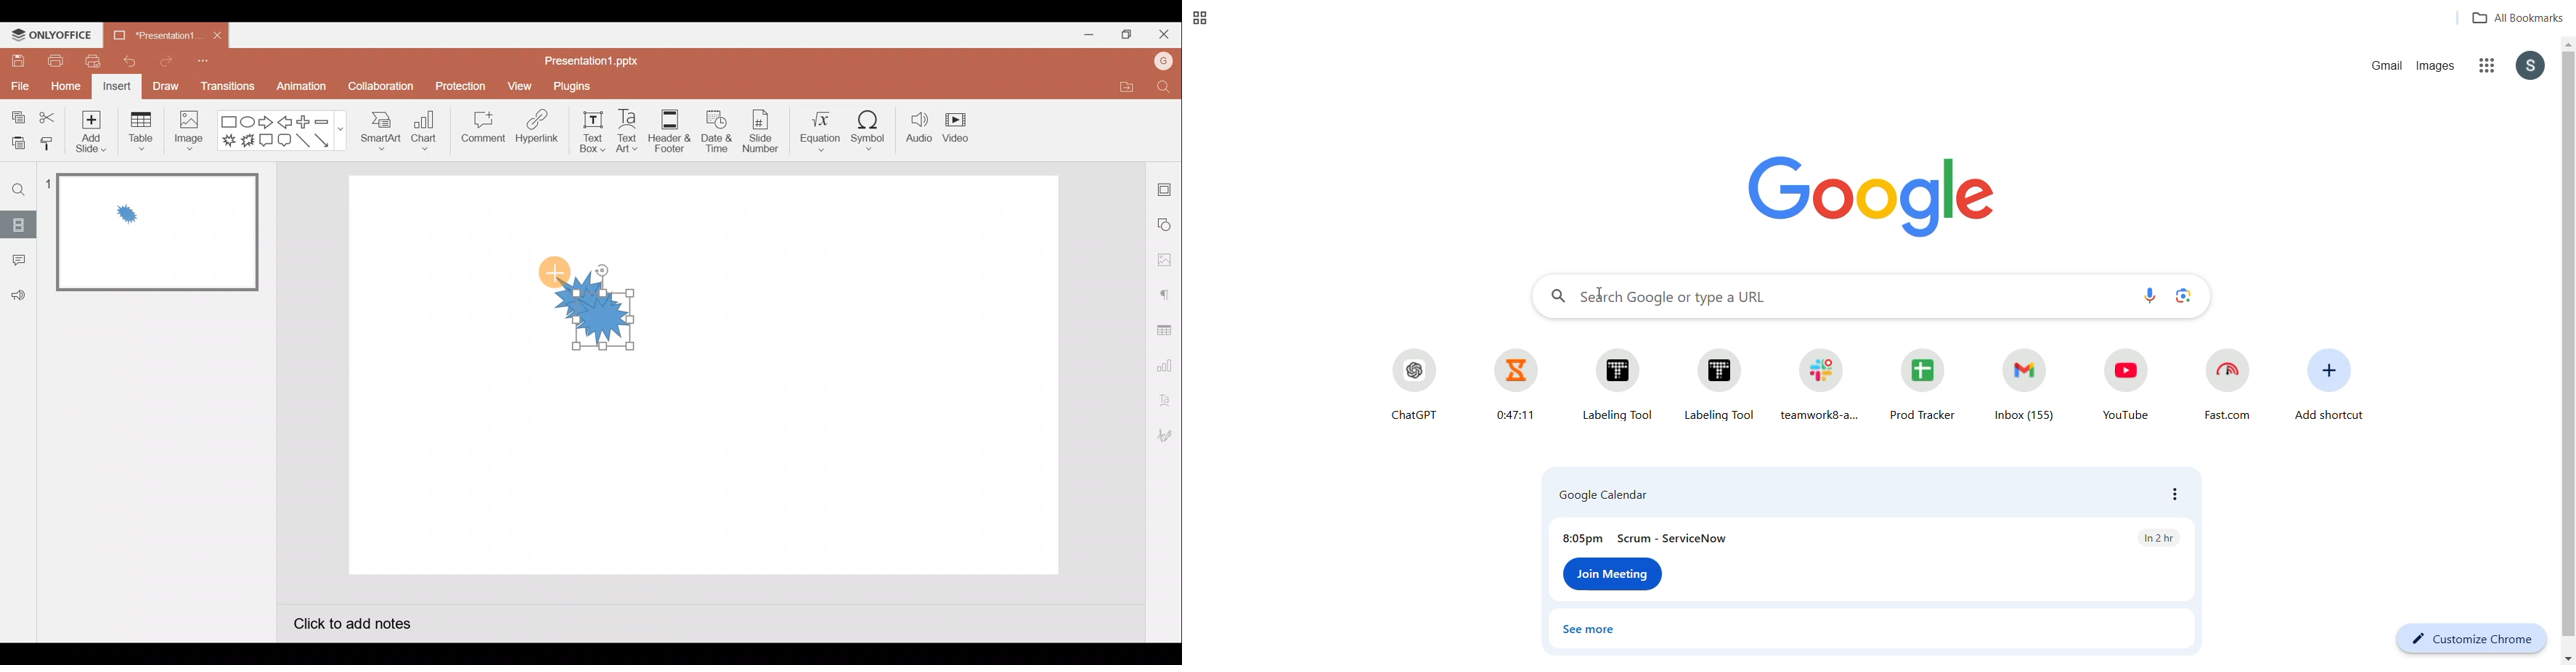 This screenshot has width=2576, height=672. What do you see at coordinates (481, 131) in the screenshot?
I see `Comment` at bounding box center [481, 131].